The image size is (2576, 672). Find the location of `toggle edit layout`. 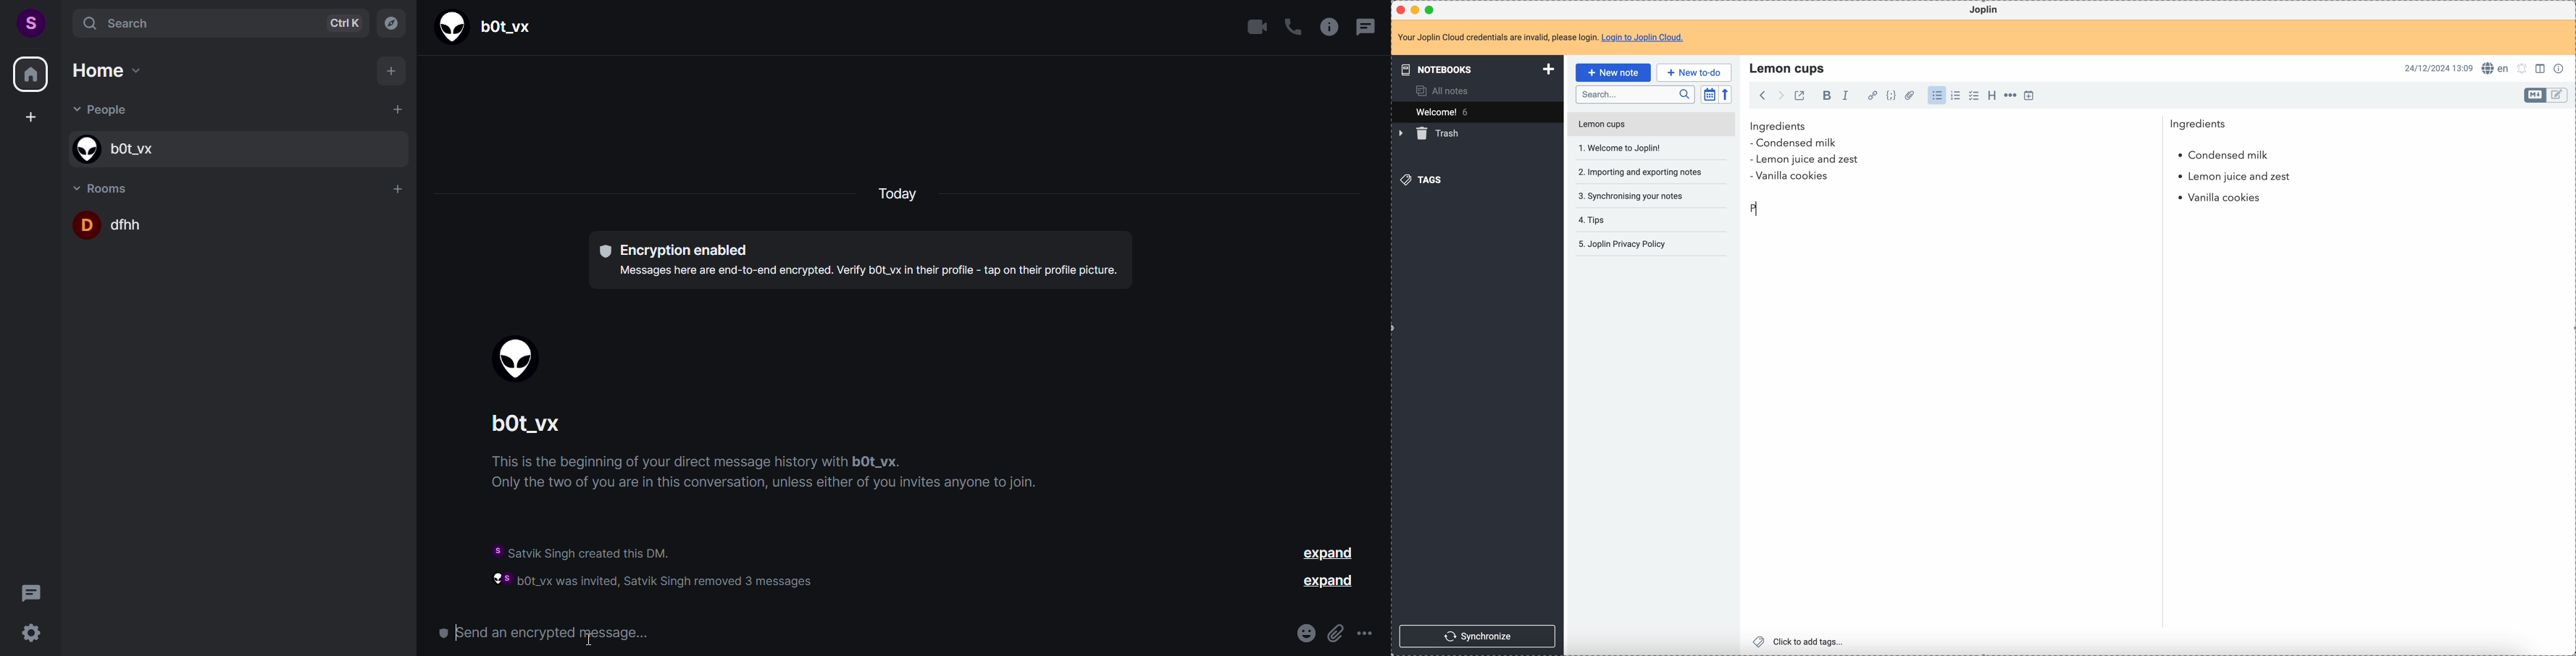

toggle edit layout is located at coordinates (2558, 96).